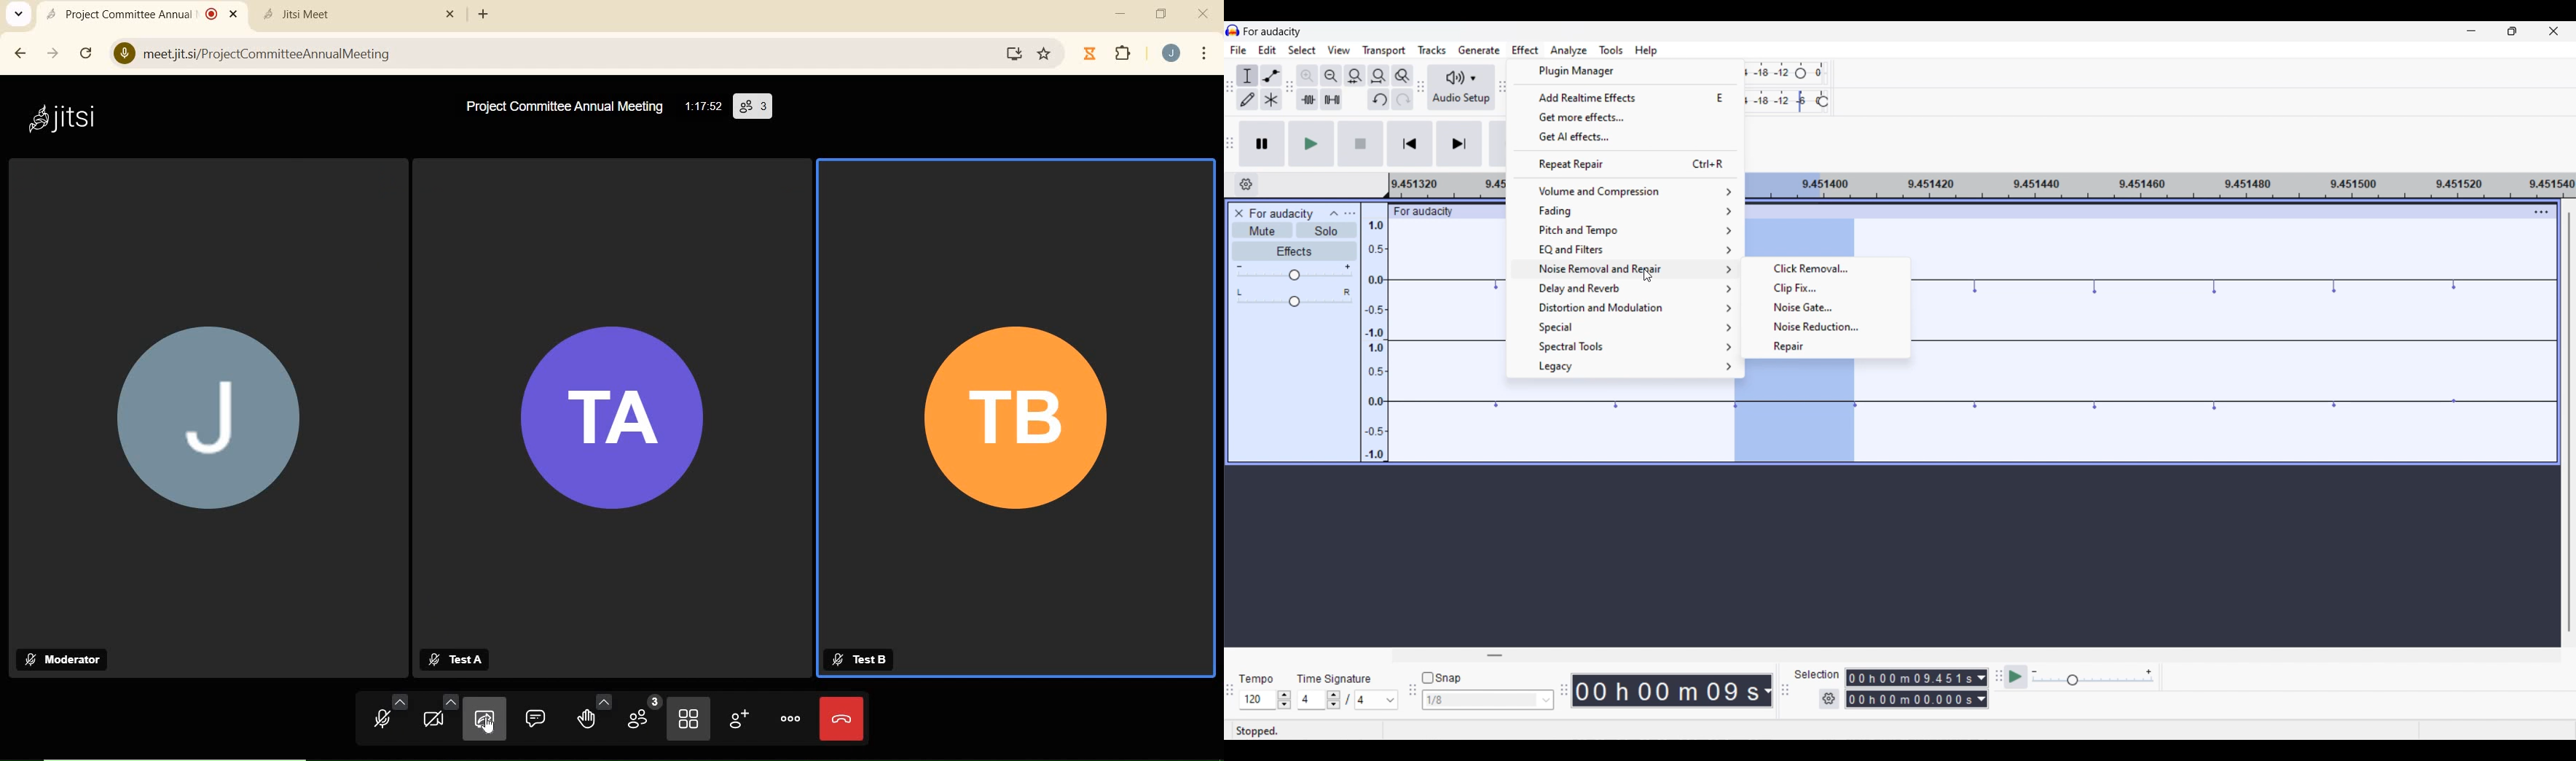 The image size is (2576, 784). What do you see at coordinates (1308, 99) in the screenshot?
I see `Trim audio outside selection` at bounding box center [1308, 99].